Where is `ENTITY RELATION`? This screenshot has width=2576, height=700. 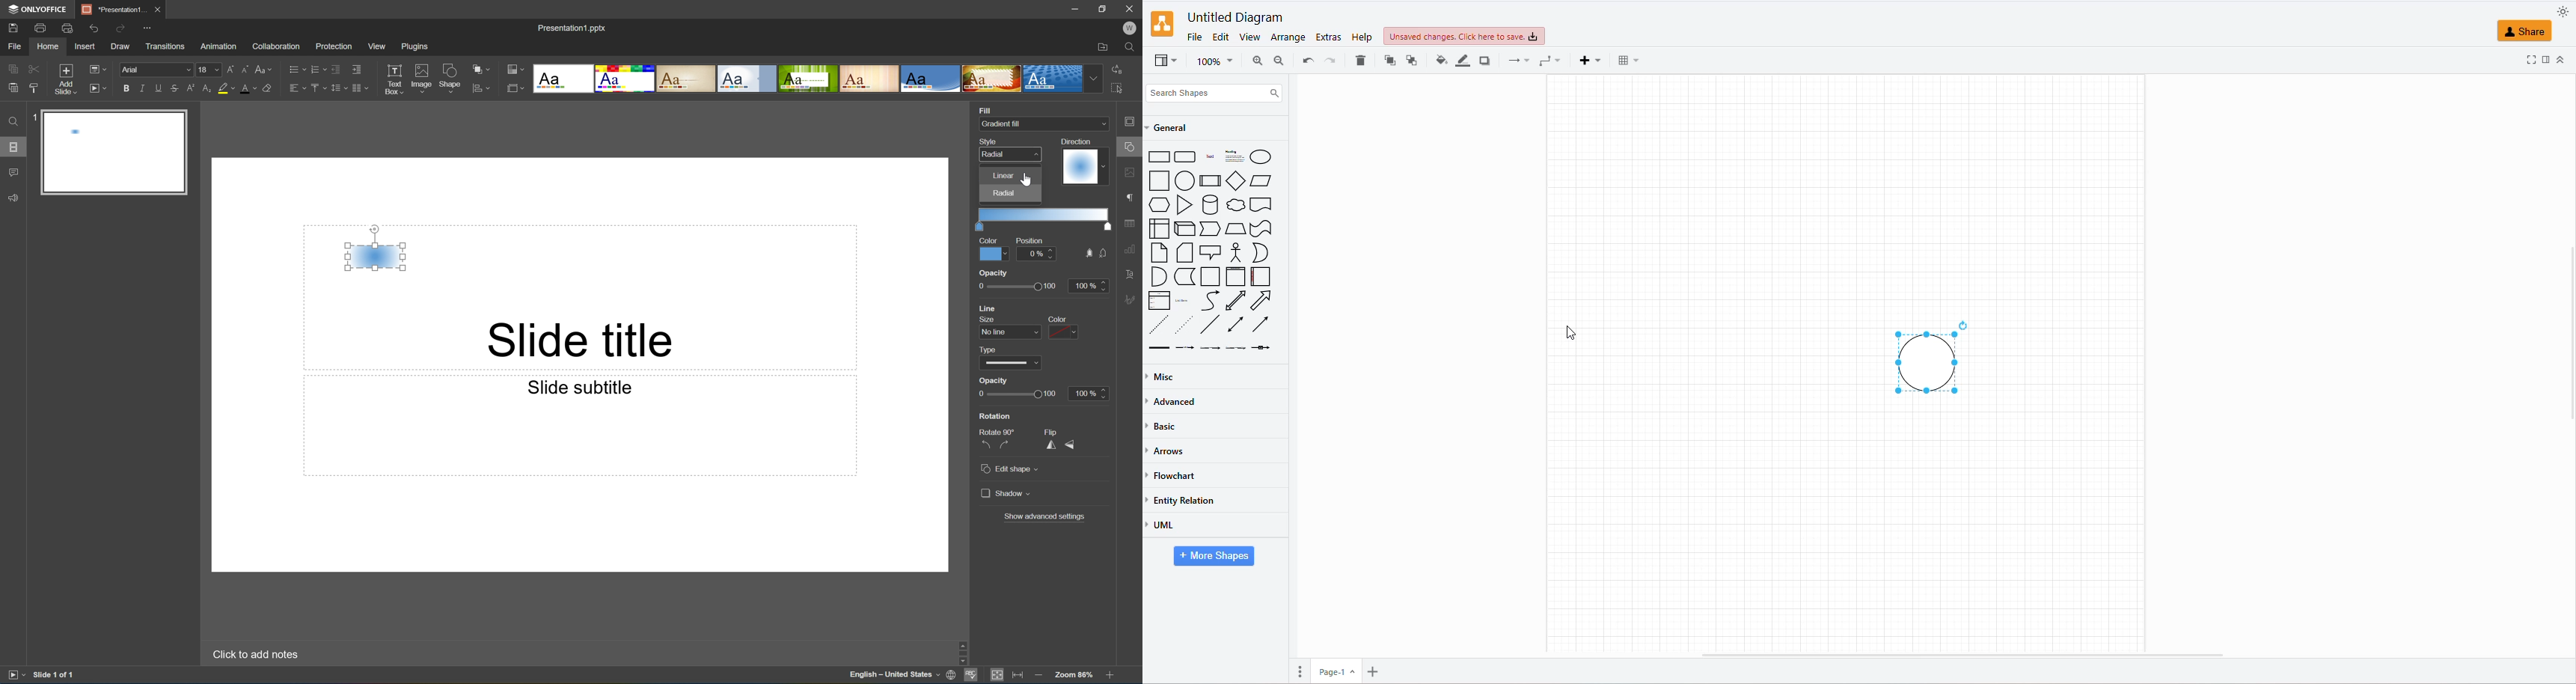
ENTITY RELATION is located at coordinates (1185, 501).